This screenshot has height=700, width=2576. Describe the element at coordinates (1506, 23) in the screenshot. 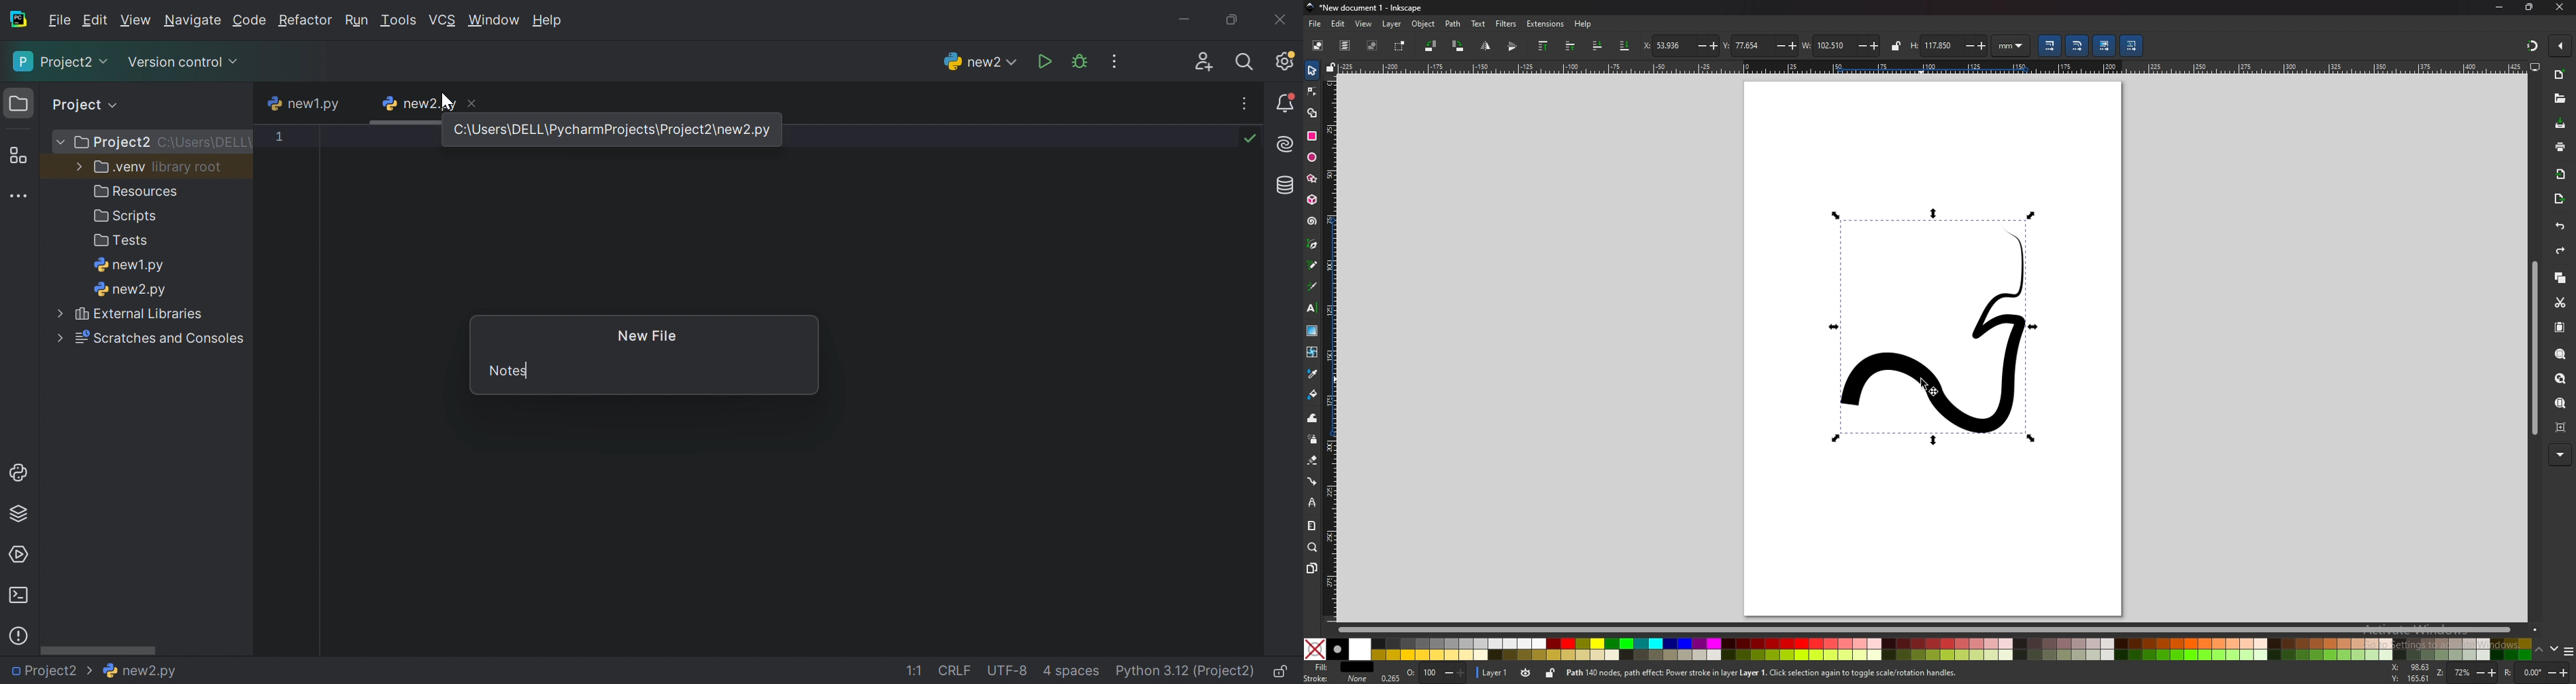

I see `filters` at that location.